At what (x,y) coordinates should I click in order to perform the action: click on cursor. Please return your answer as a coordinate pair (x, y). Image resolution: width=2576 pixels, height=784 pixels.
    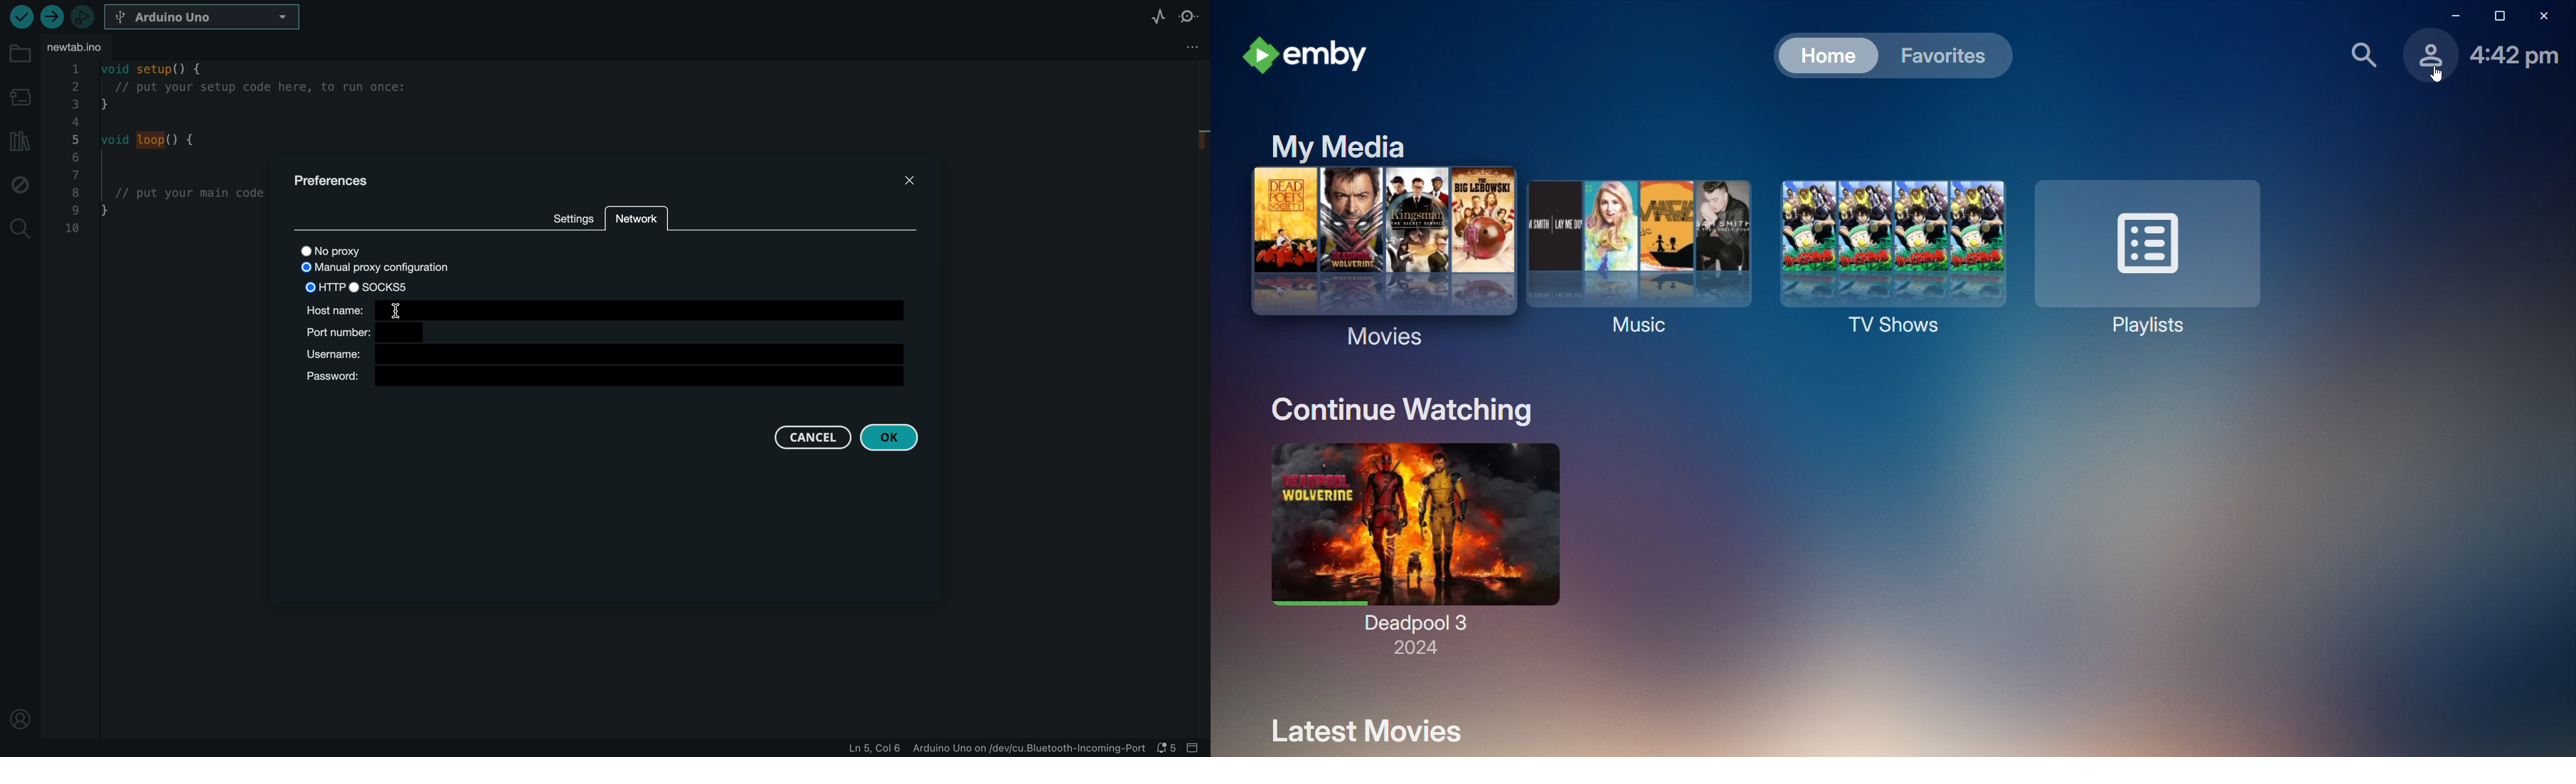
    Looking at the image, I should click on (2443, 79).